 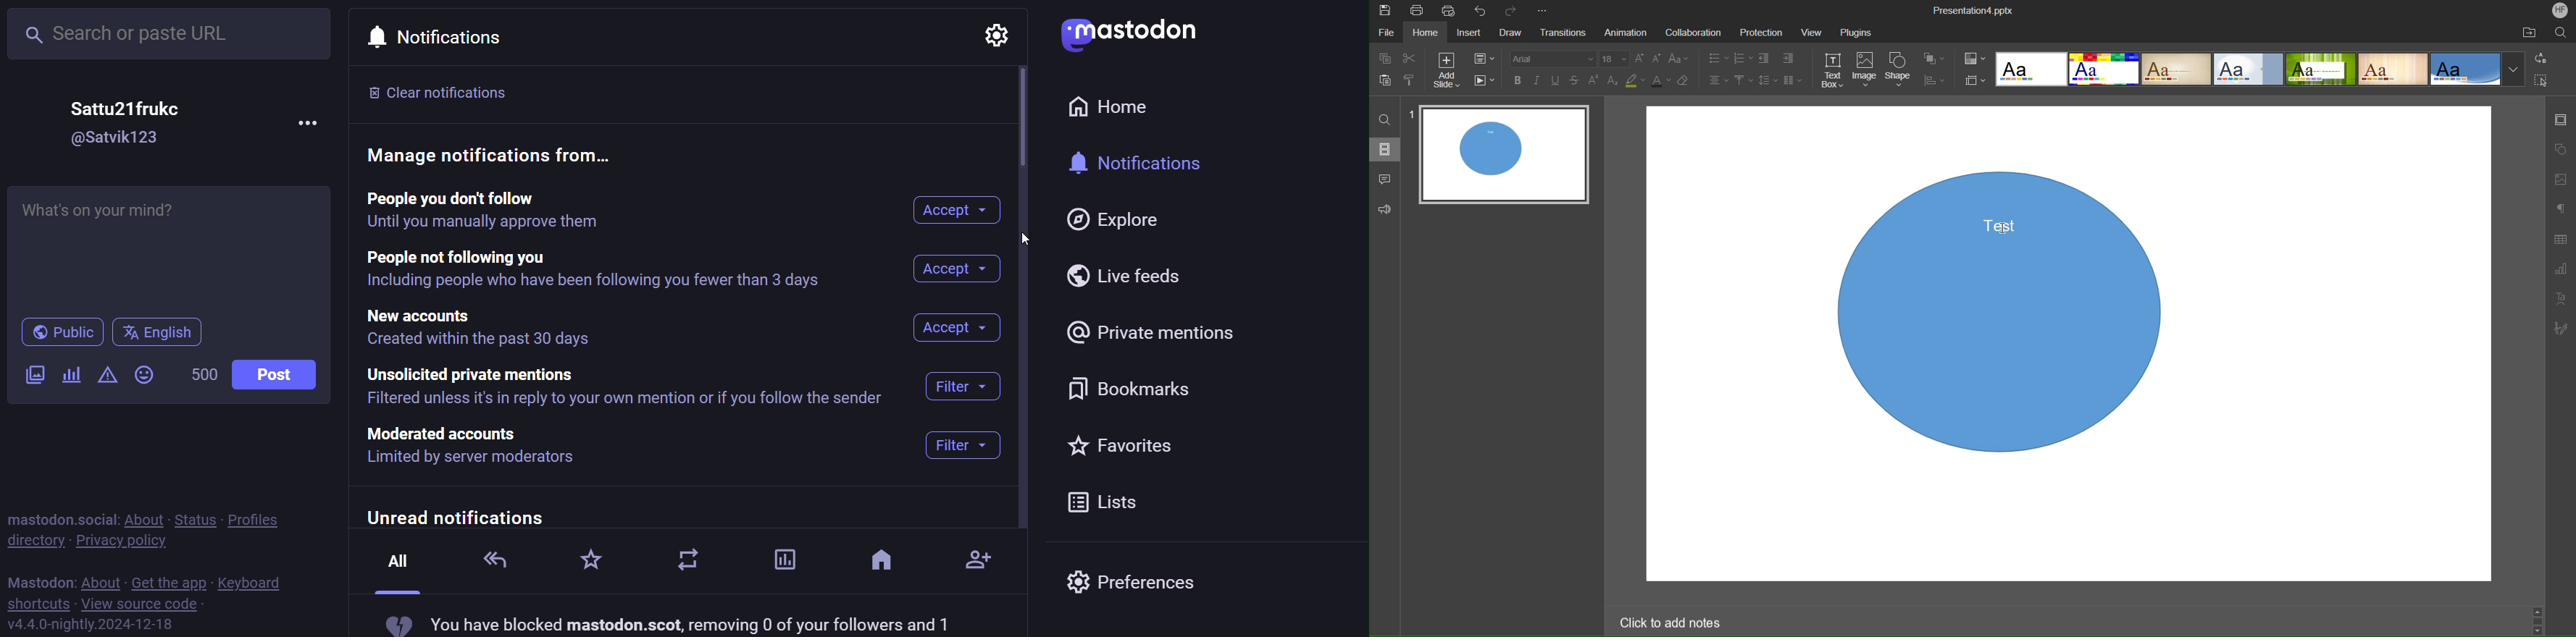 I want to click on unread notifications, so click(x=676, y=516).